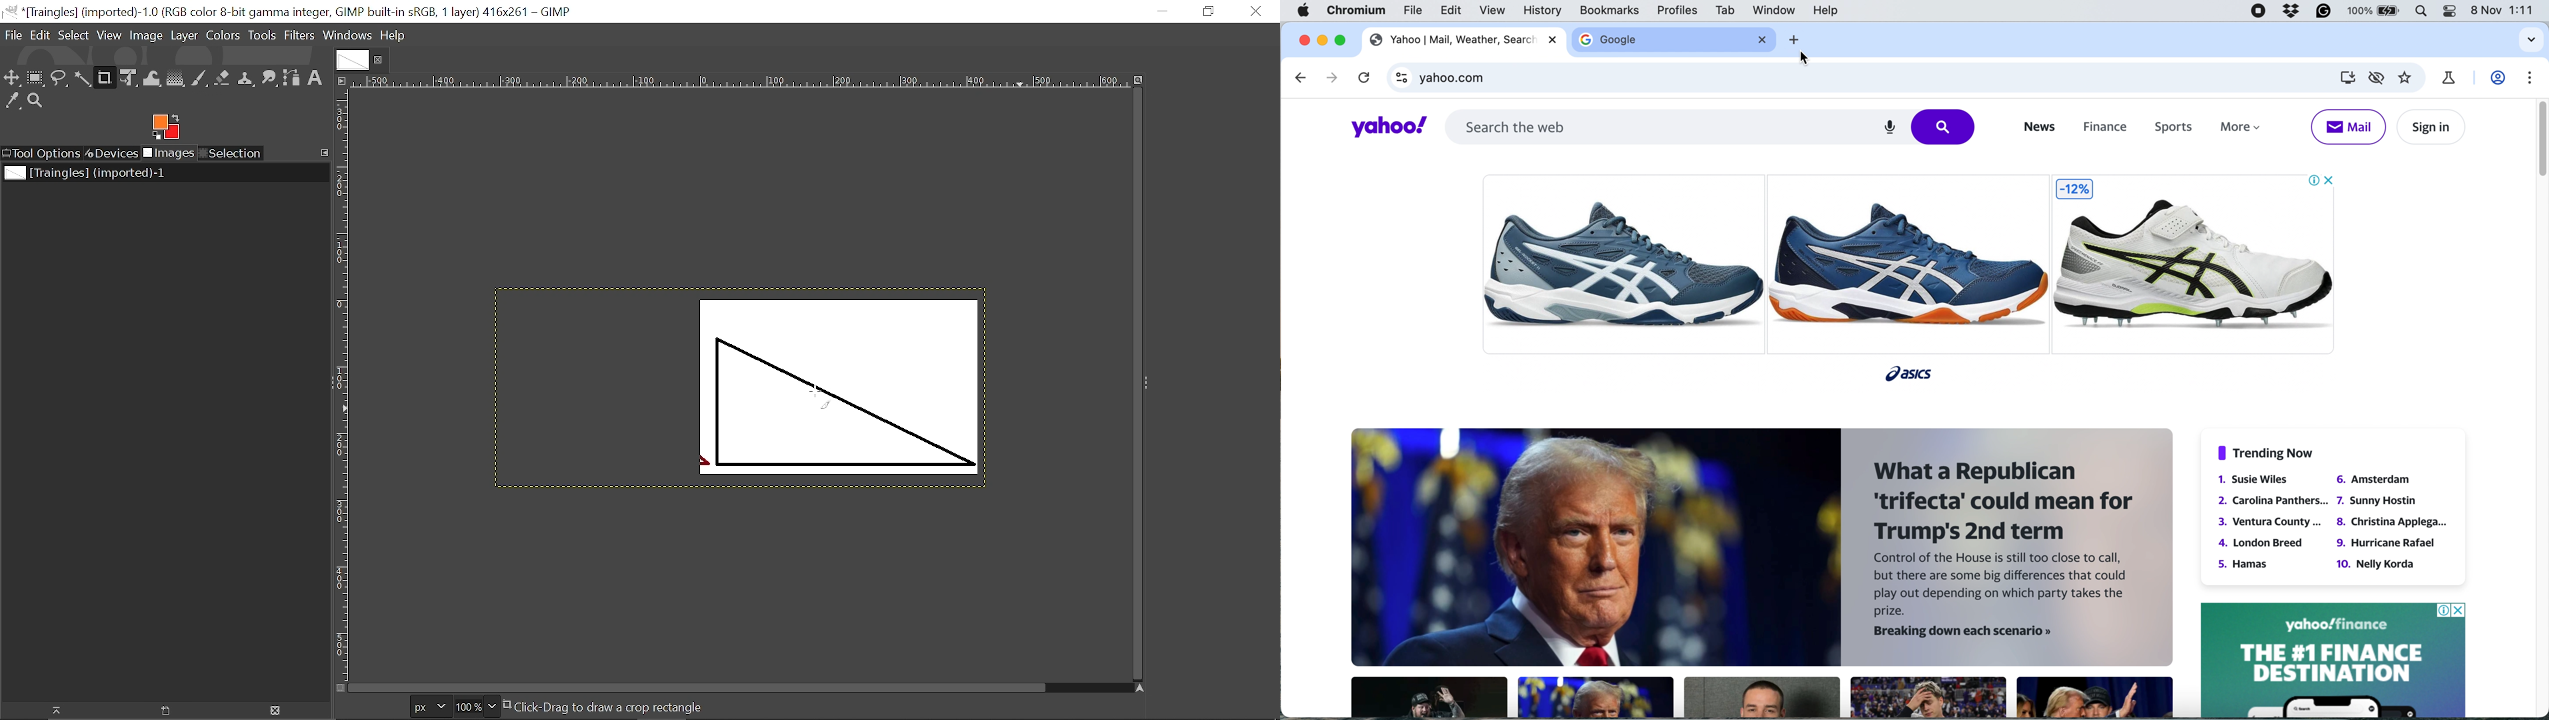  Describe the element at coordinates (2374, 12) in the screenshot. I see `battery` at that location.